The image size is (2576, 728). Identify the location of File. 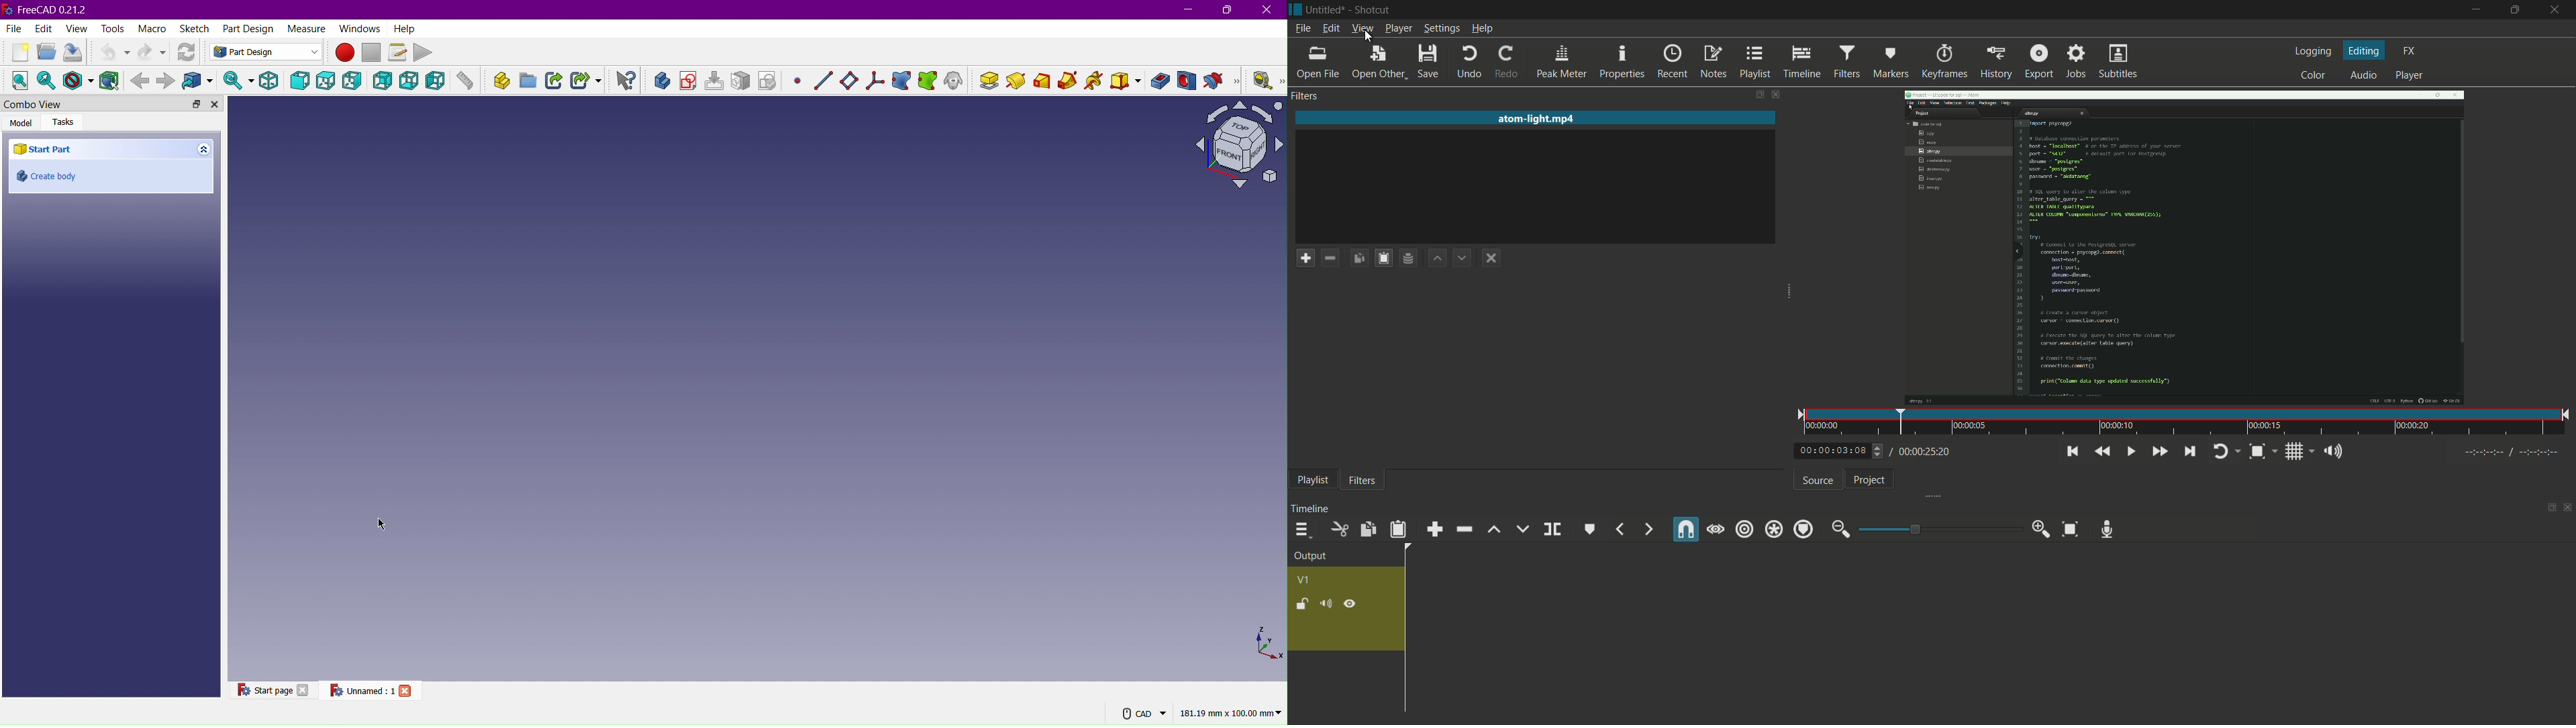
(13, 29).